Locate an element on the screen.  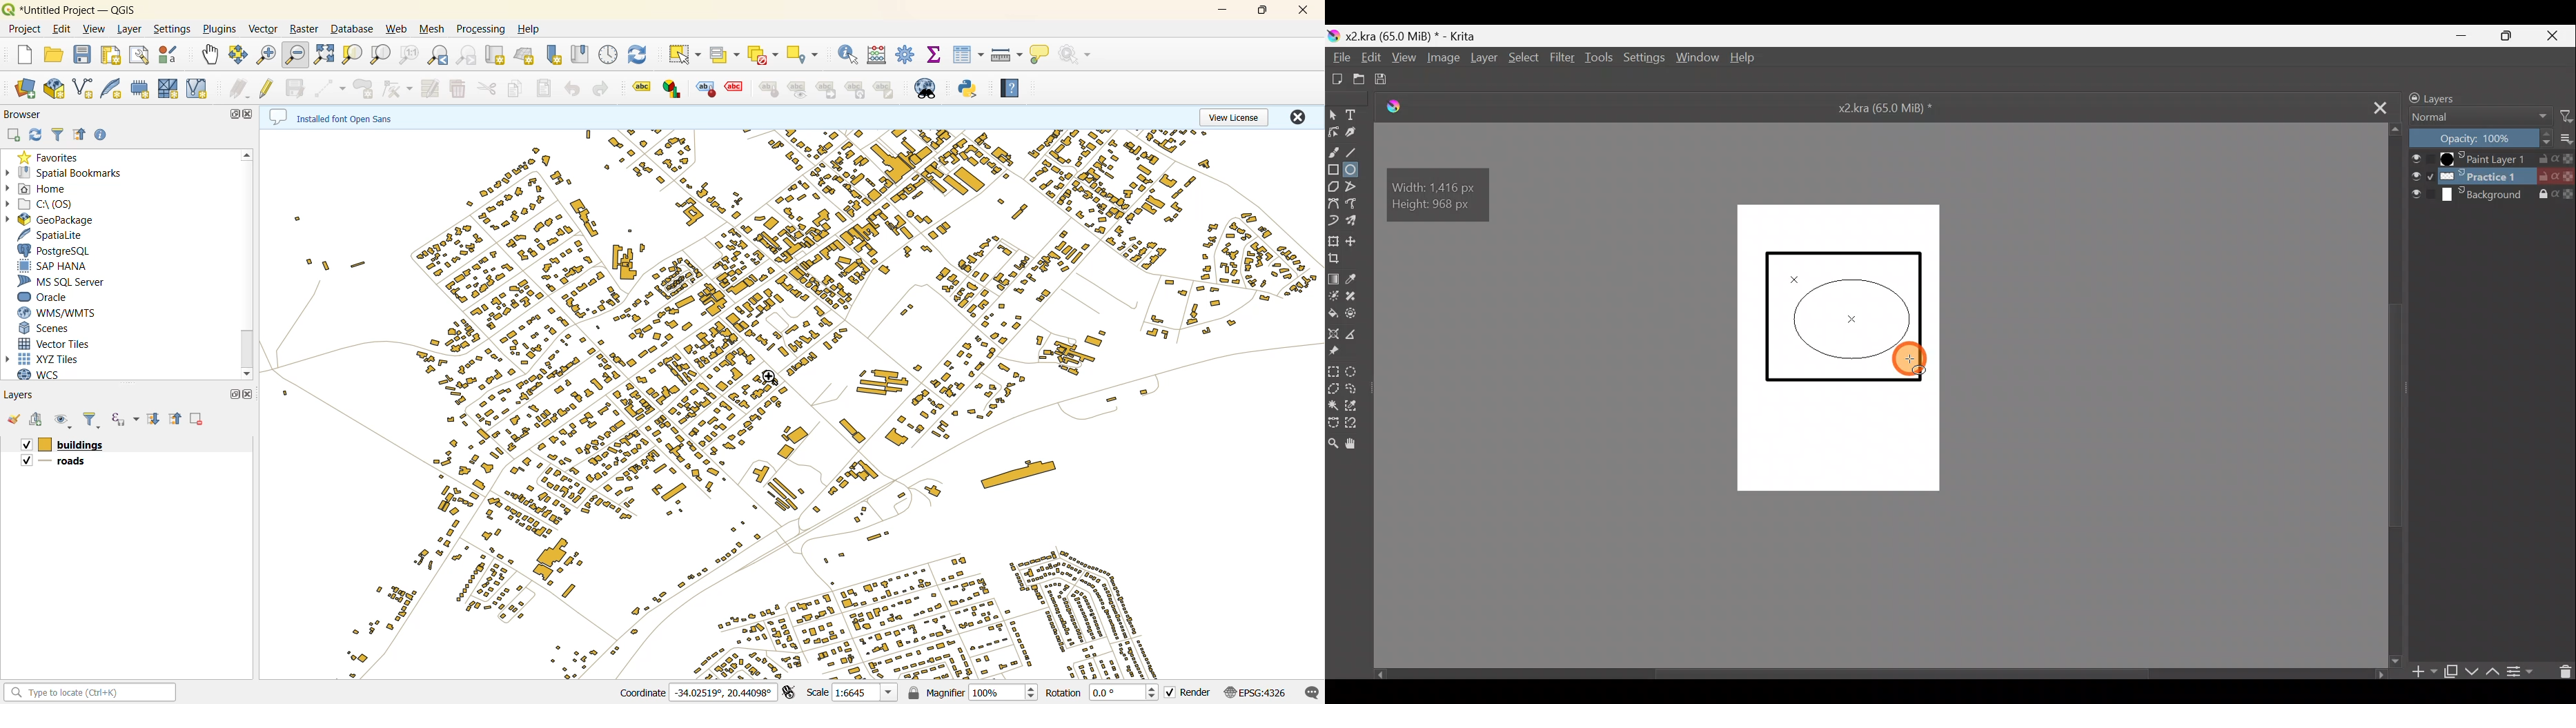
Duplicate layer is located at coordinates (2452, 669).